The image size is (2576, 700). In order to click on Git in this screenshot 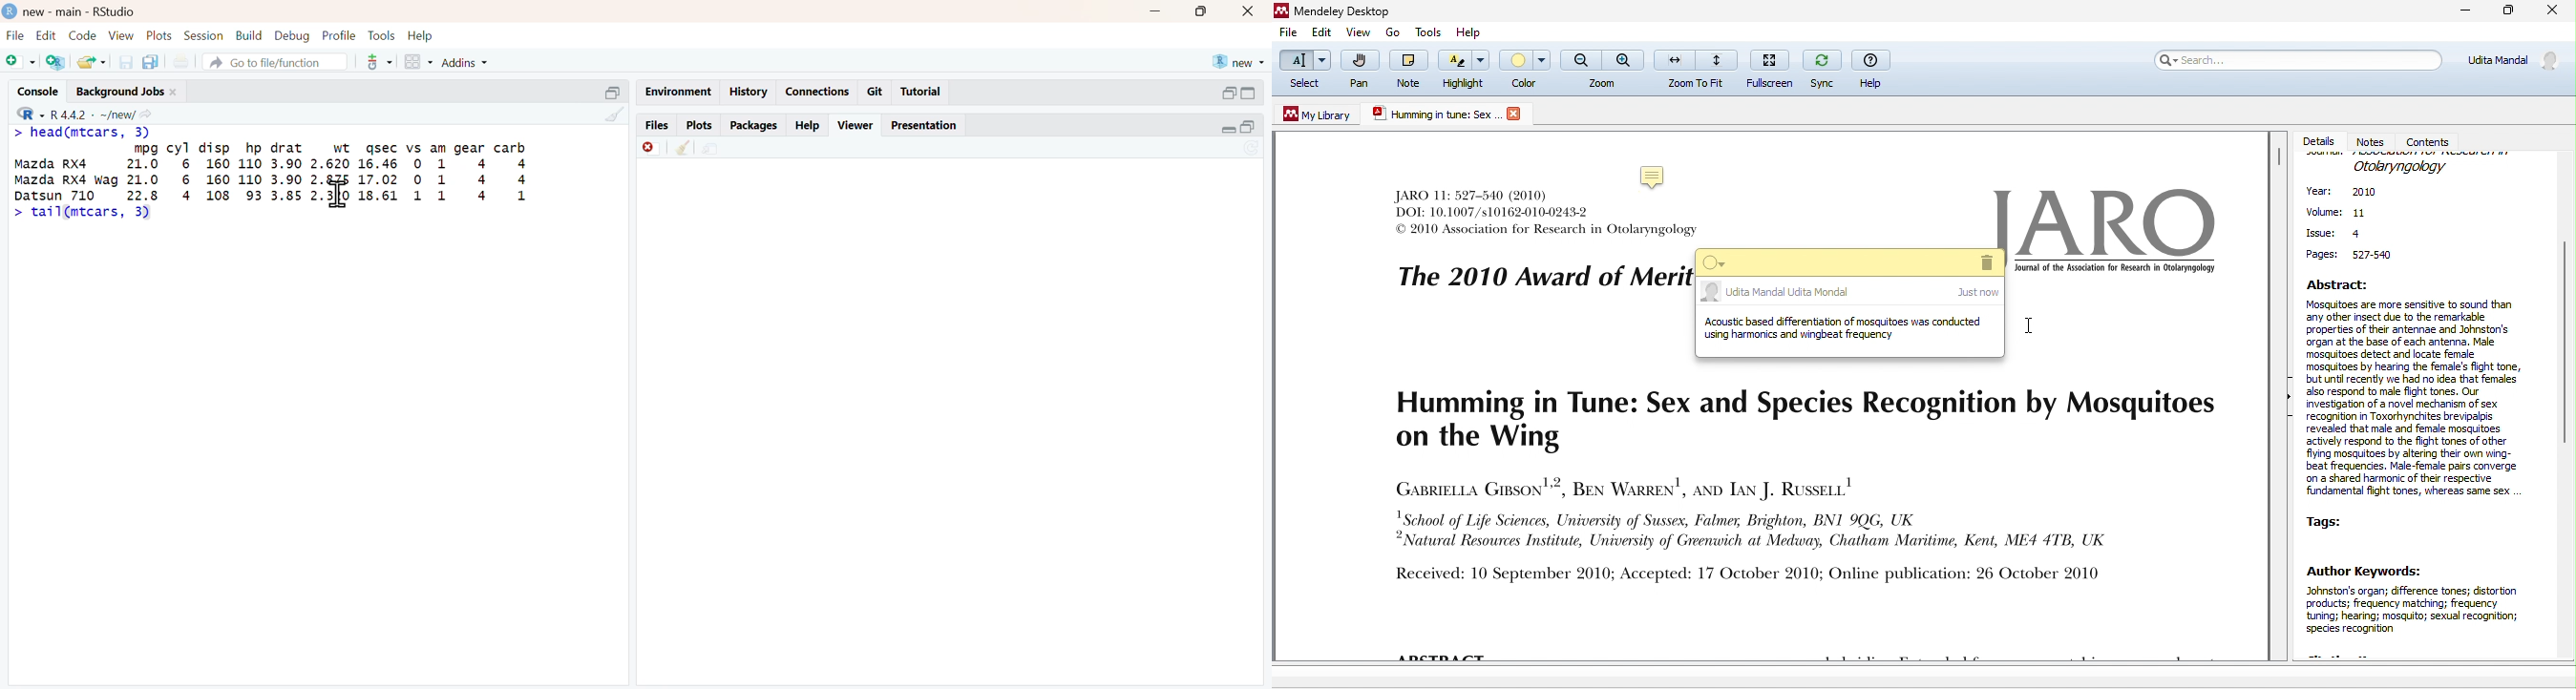, I will do `click(876, 91)`.